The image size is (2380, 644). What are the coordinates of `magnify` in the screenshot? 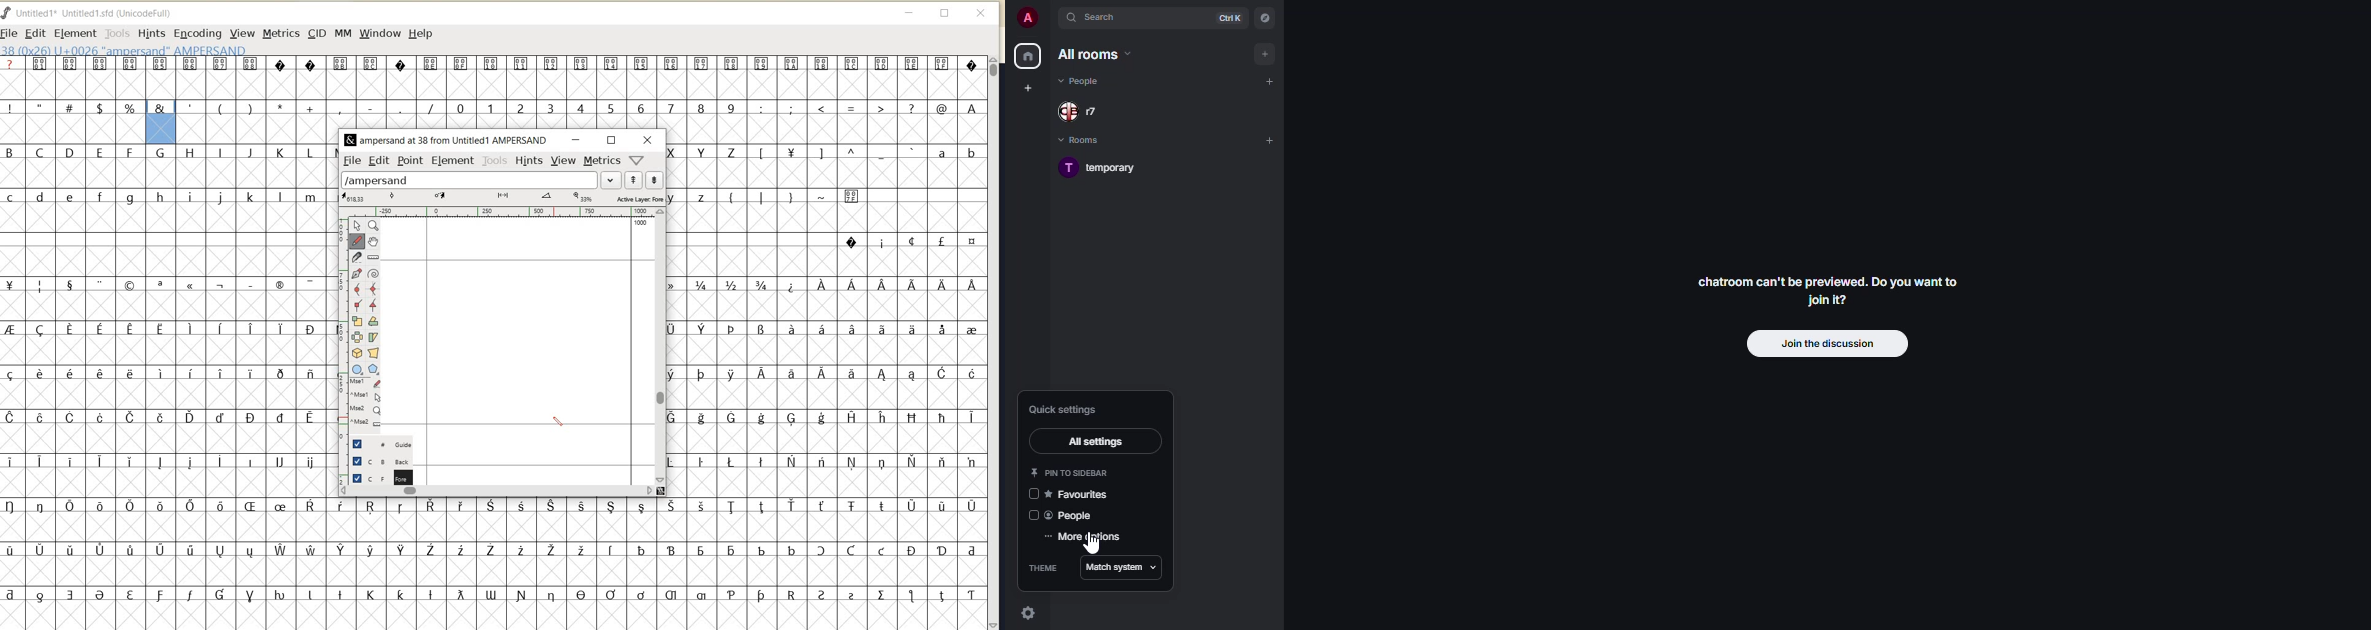 It's located at (375, 226).